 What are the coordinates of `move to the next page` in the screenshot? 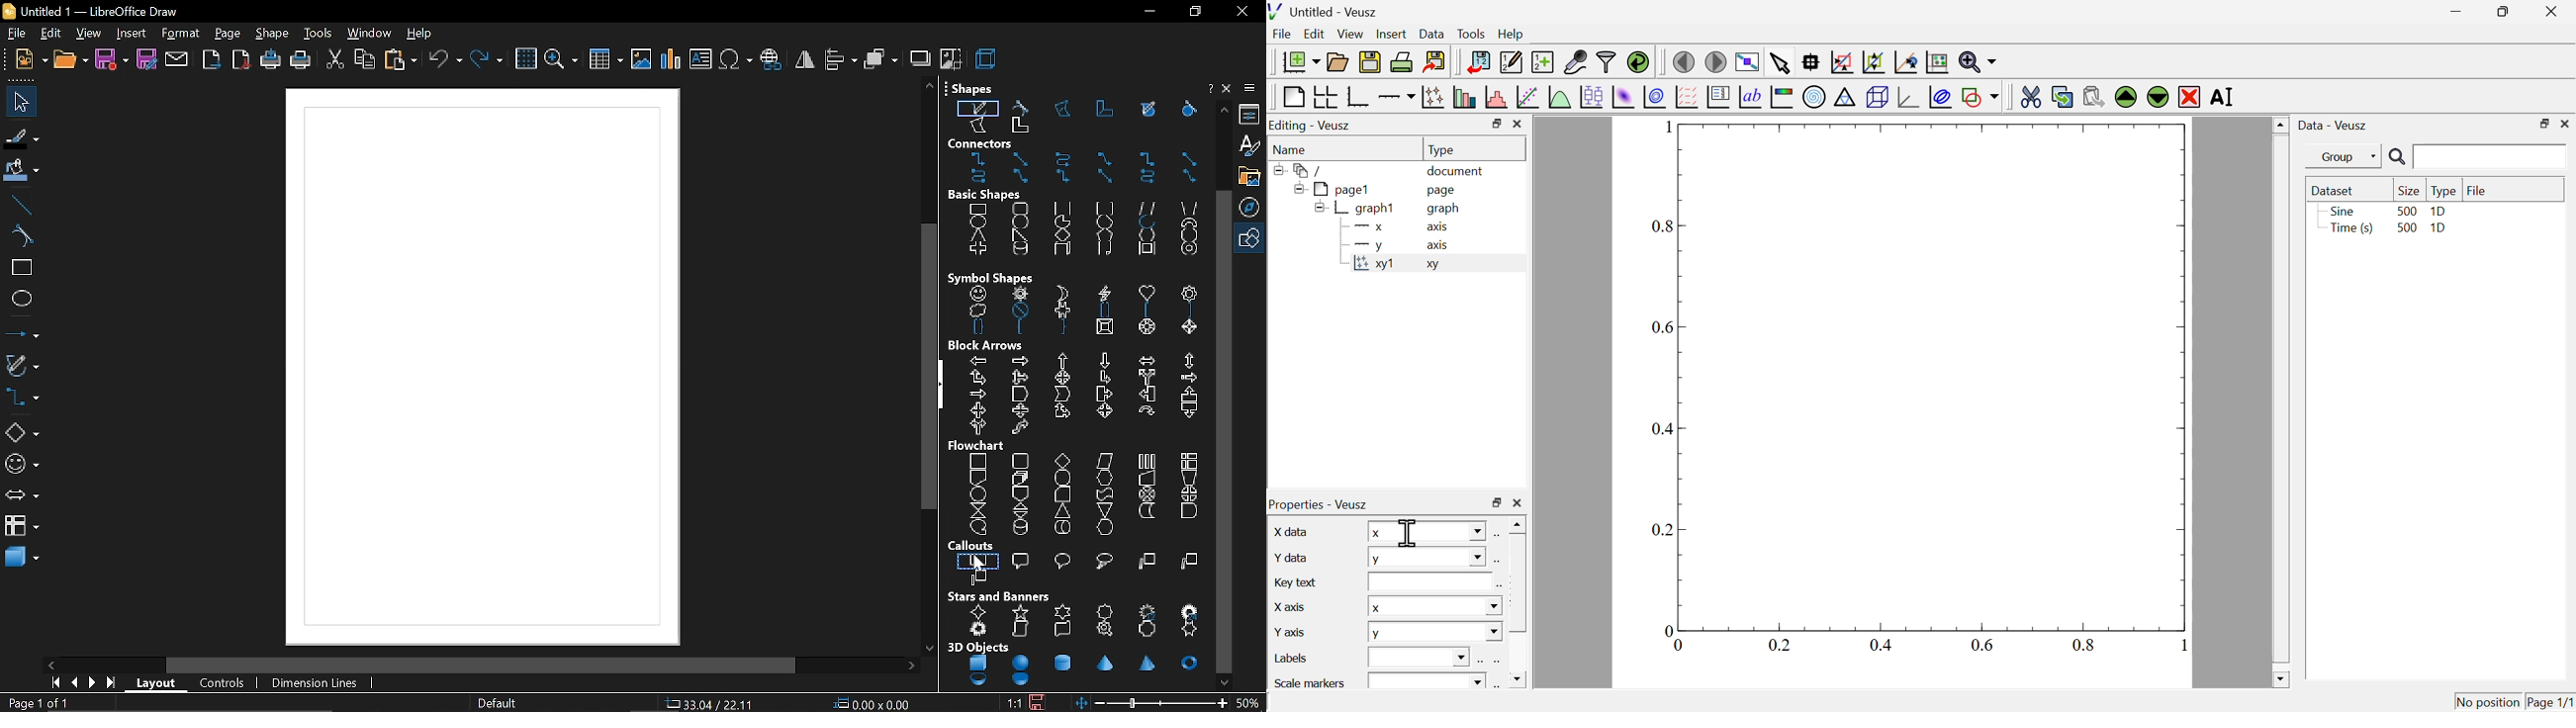 It's located at (1718, 61).